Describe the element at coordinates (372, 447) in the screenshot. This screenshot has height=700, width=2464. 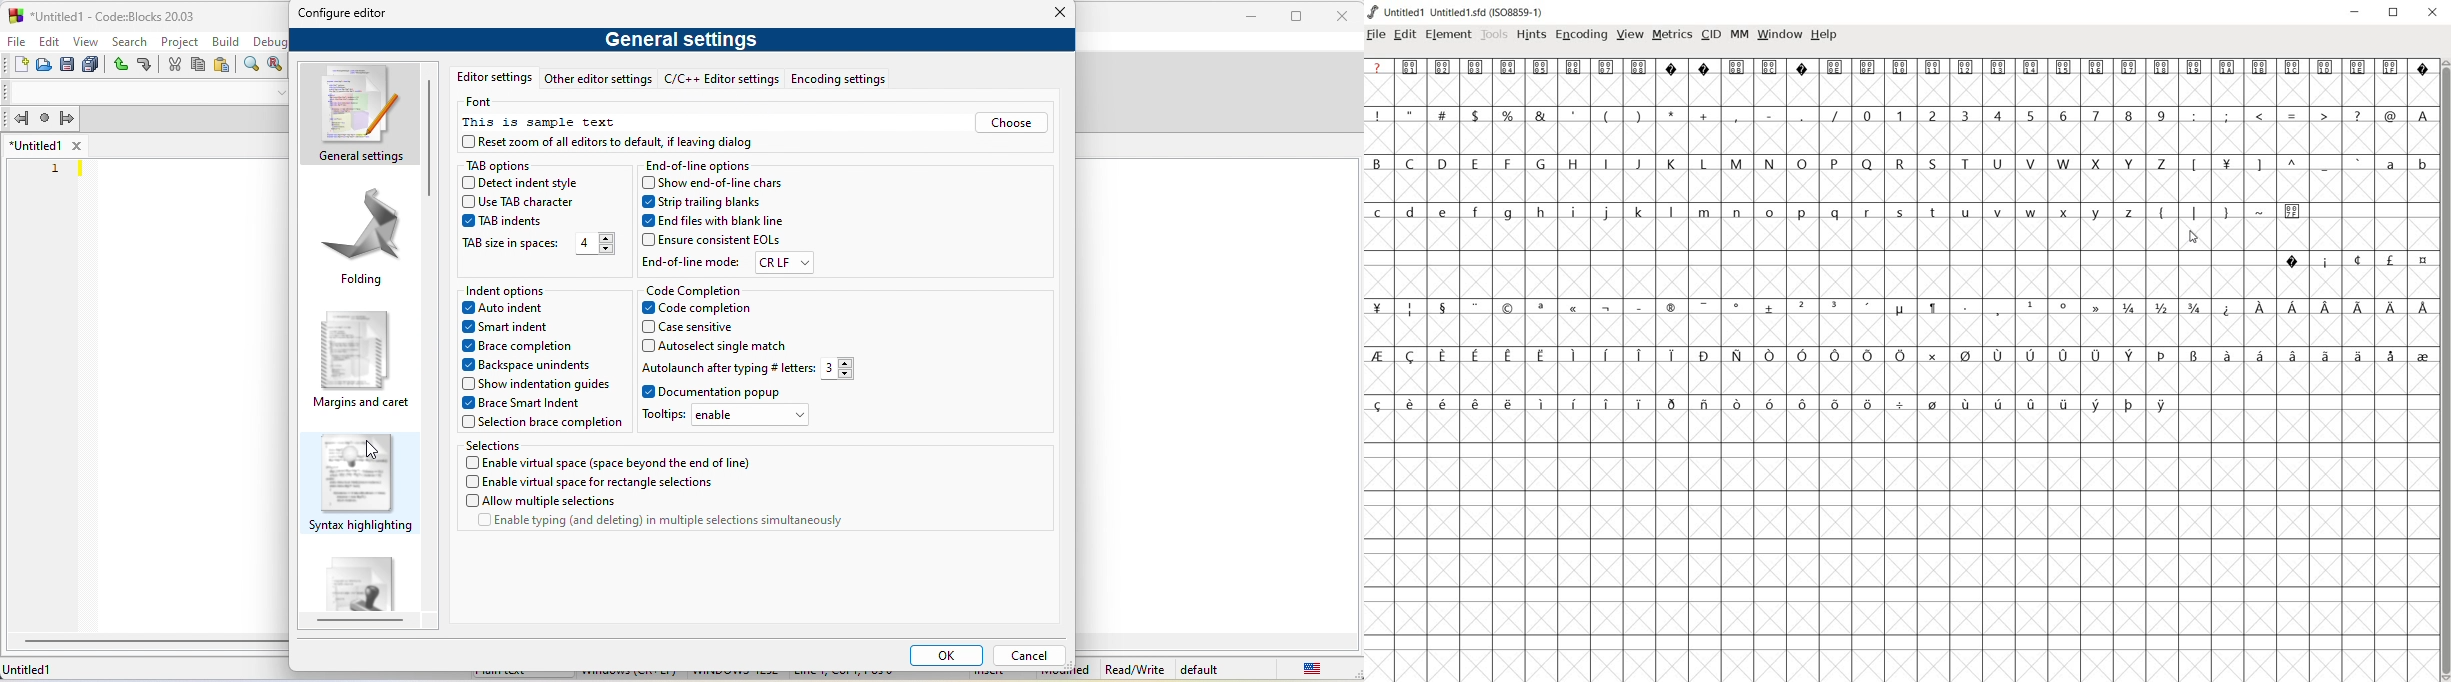
I see `cursor movement` at that location.